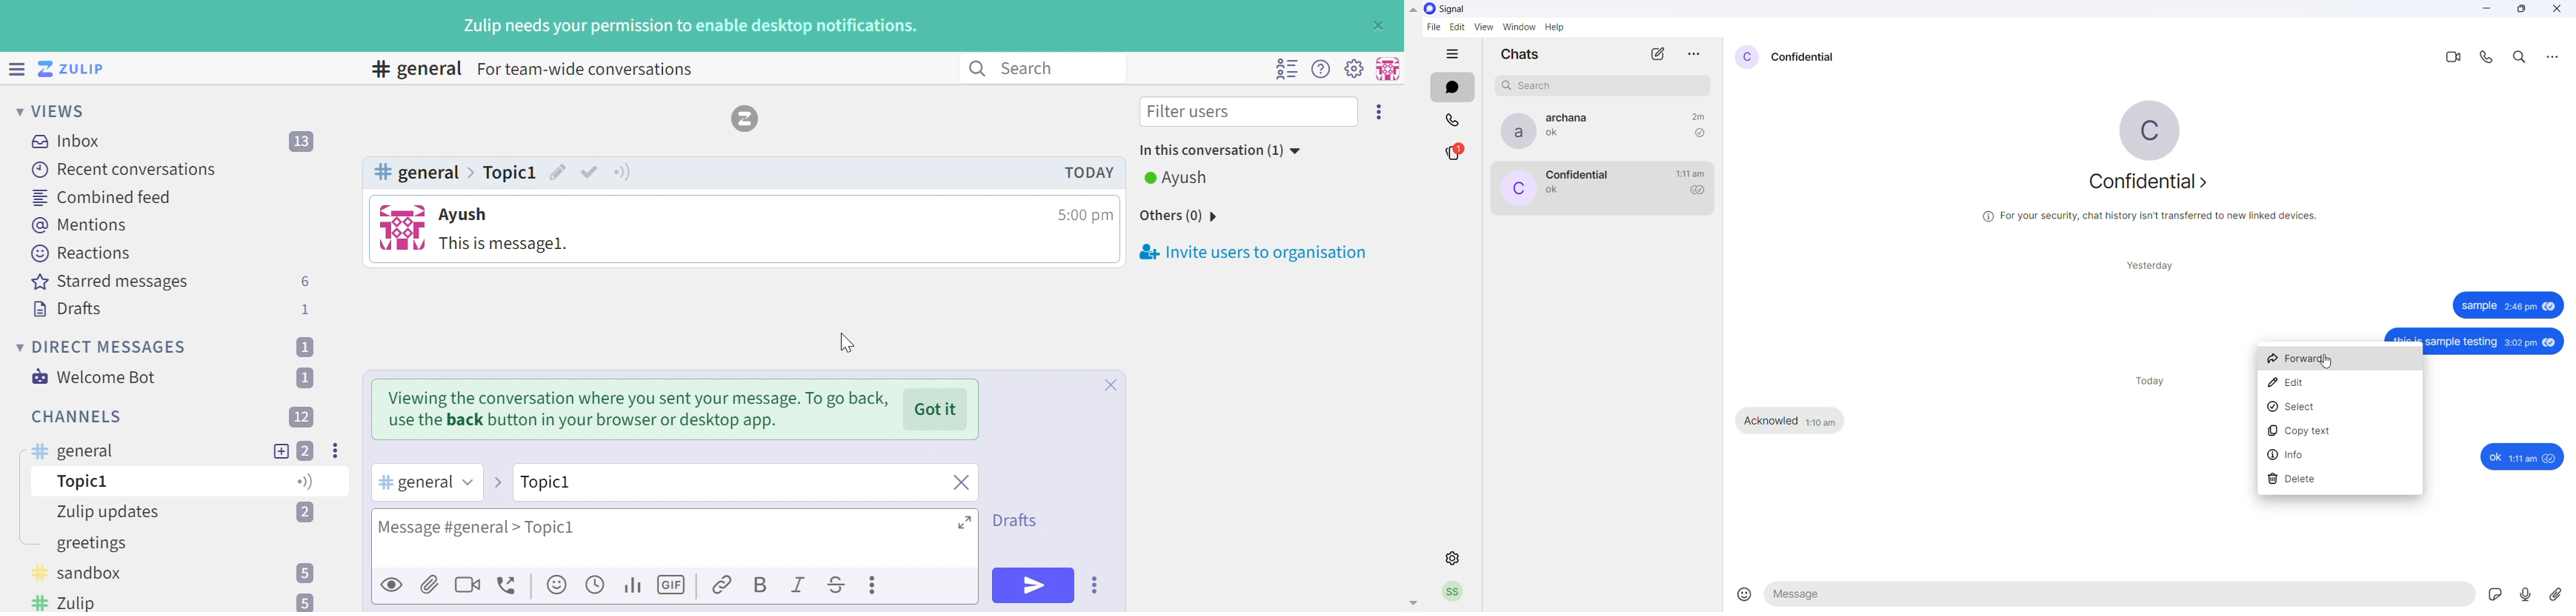 The width and height of the screenshot is (2576, 616). I want to click on edit, so click(1458, 26).